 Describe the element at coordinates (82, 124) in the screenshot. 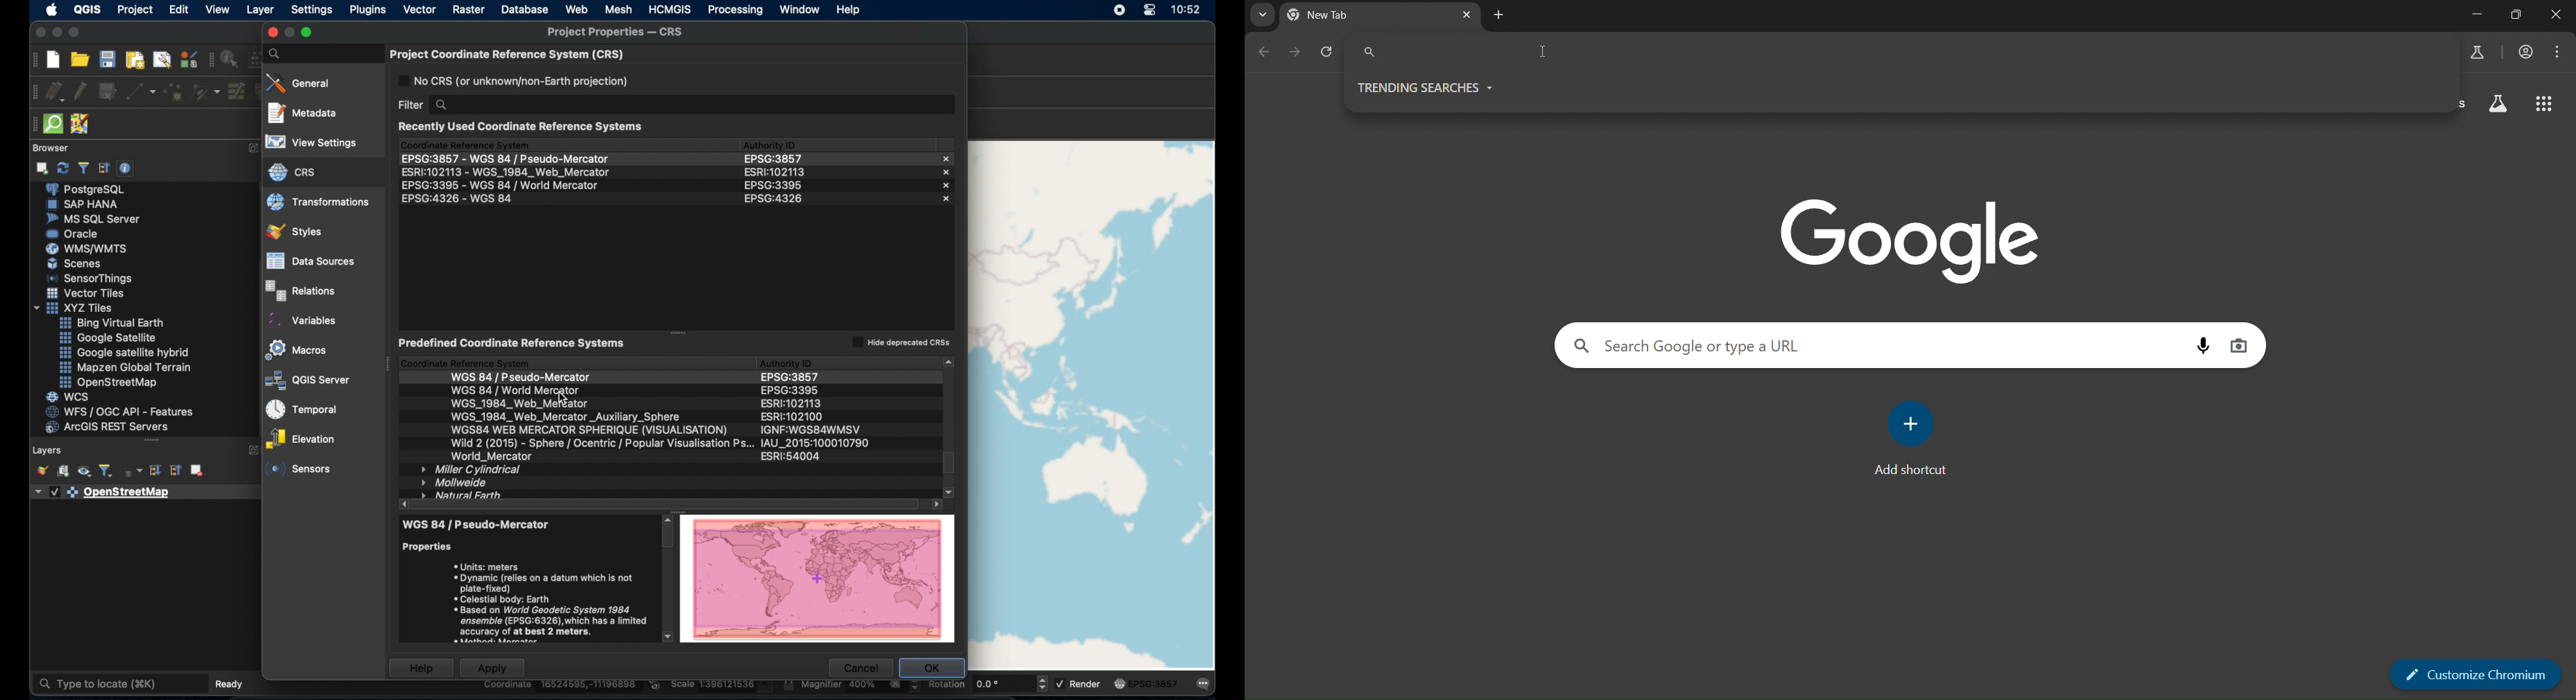

I see `JSOM remote` at that location.